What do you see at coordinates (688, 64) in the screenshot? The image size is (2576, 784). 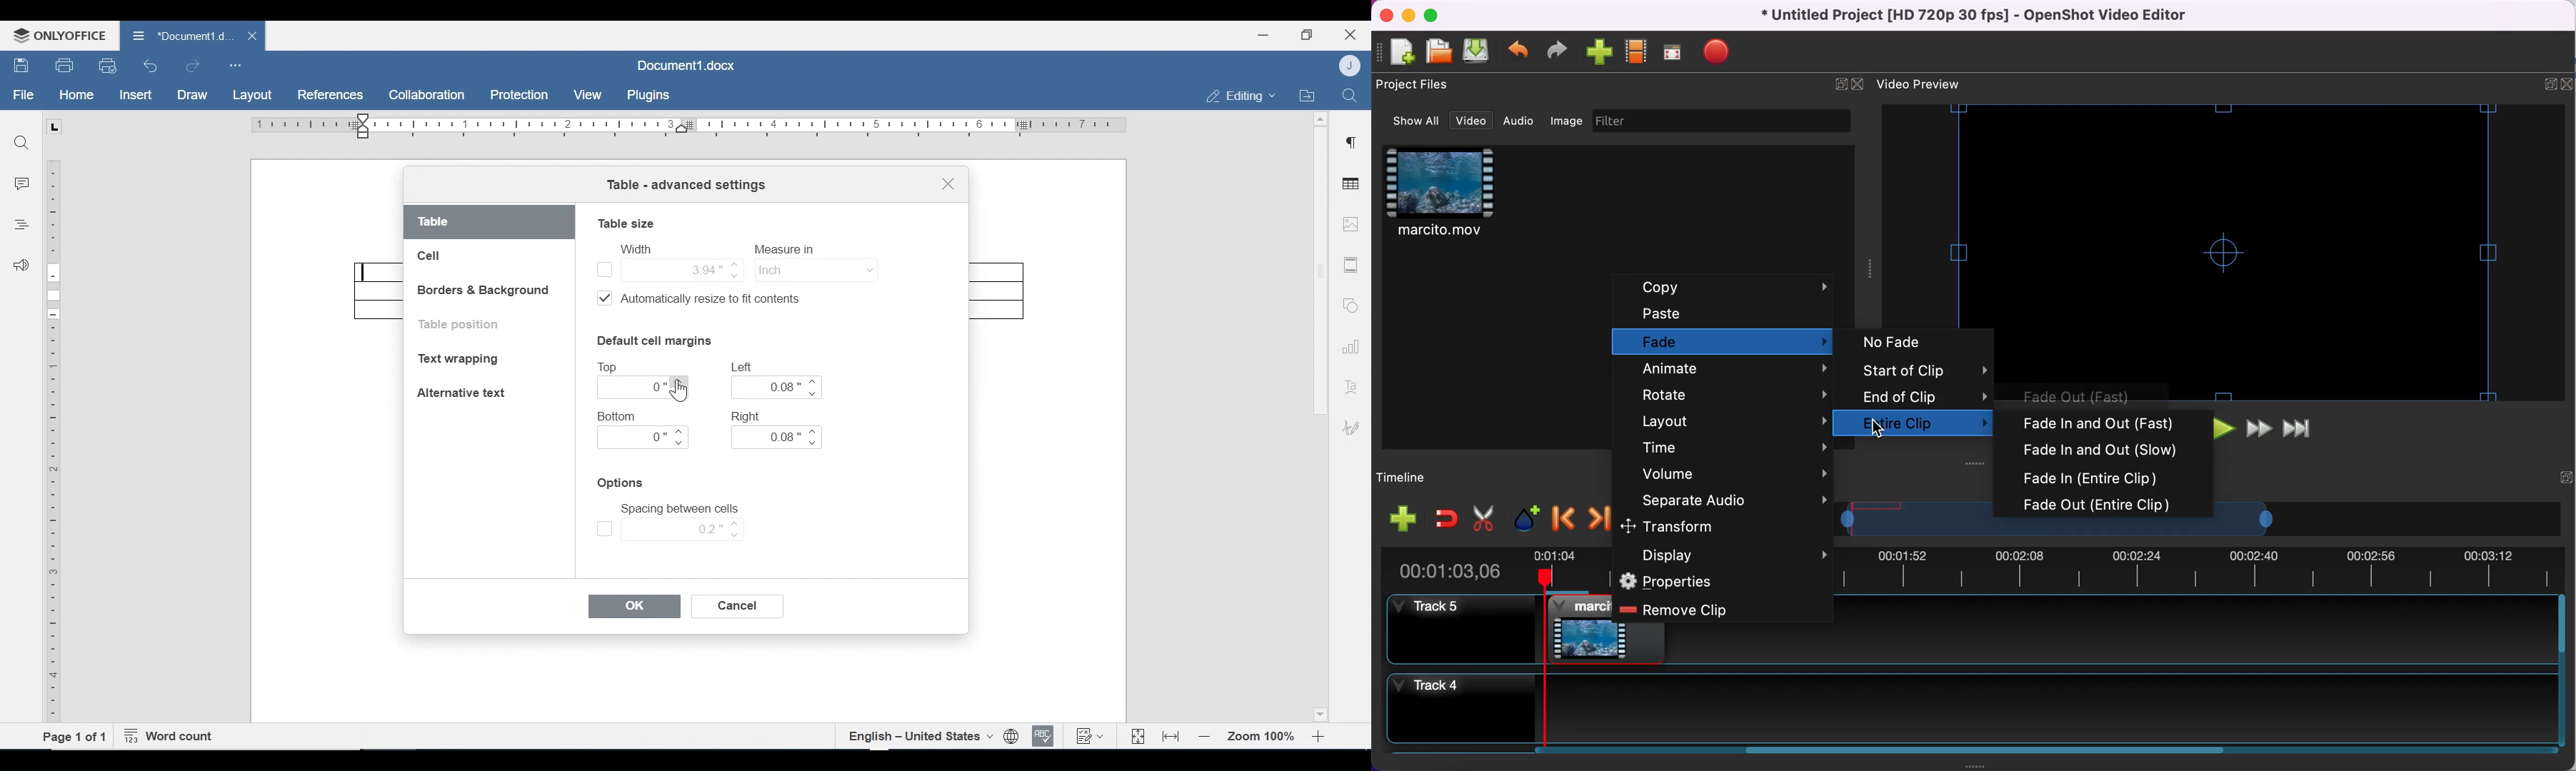 I see `Document1.docx` at bounding box center [688, 64].